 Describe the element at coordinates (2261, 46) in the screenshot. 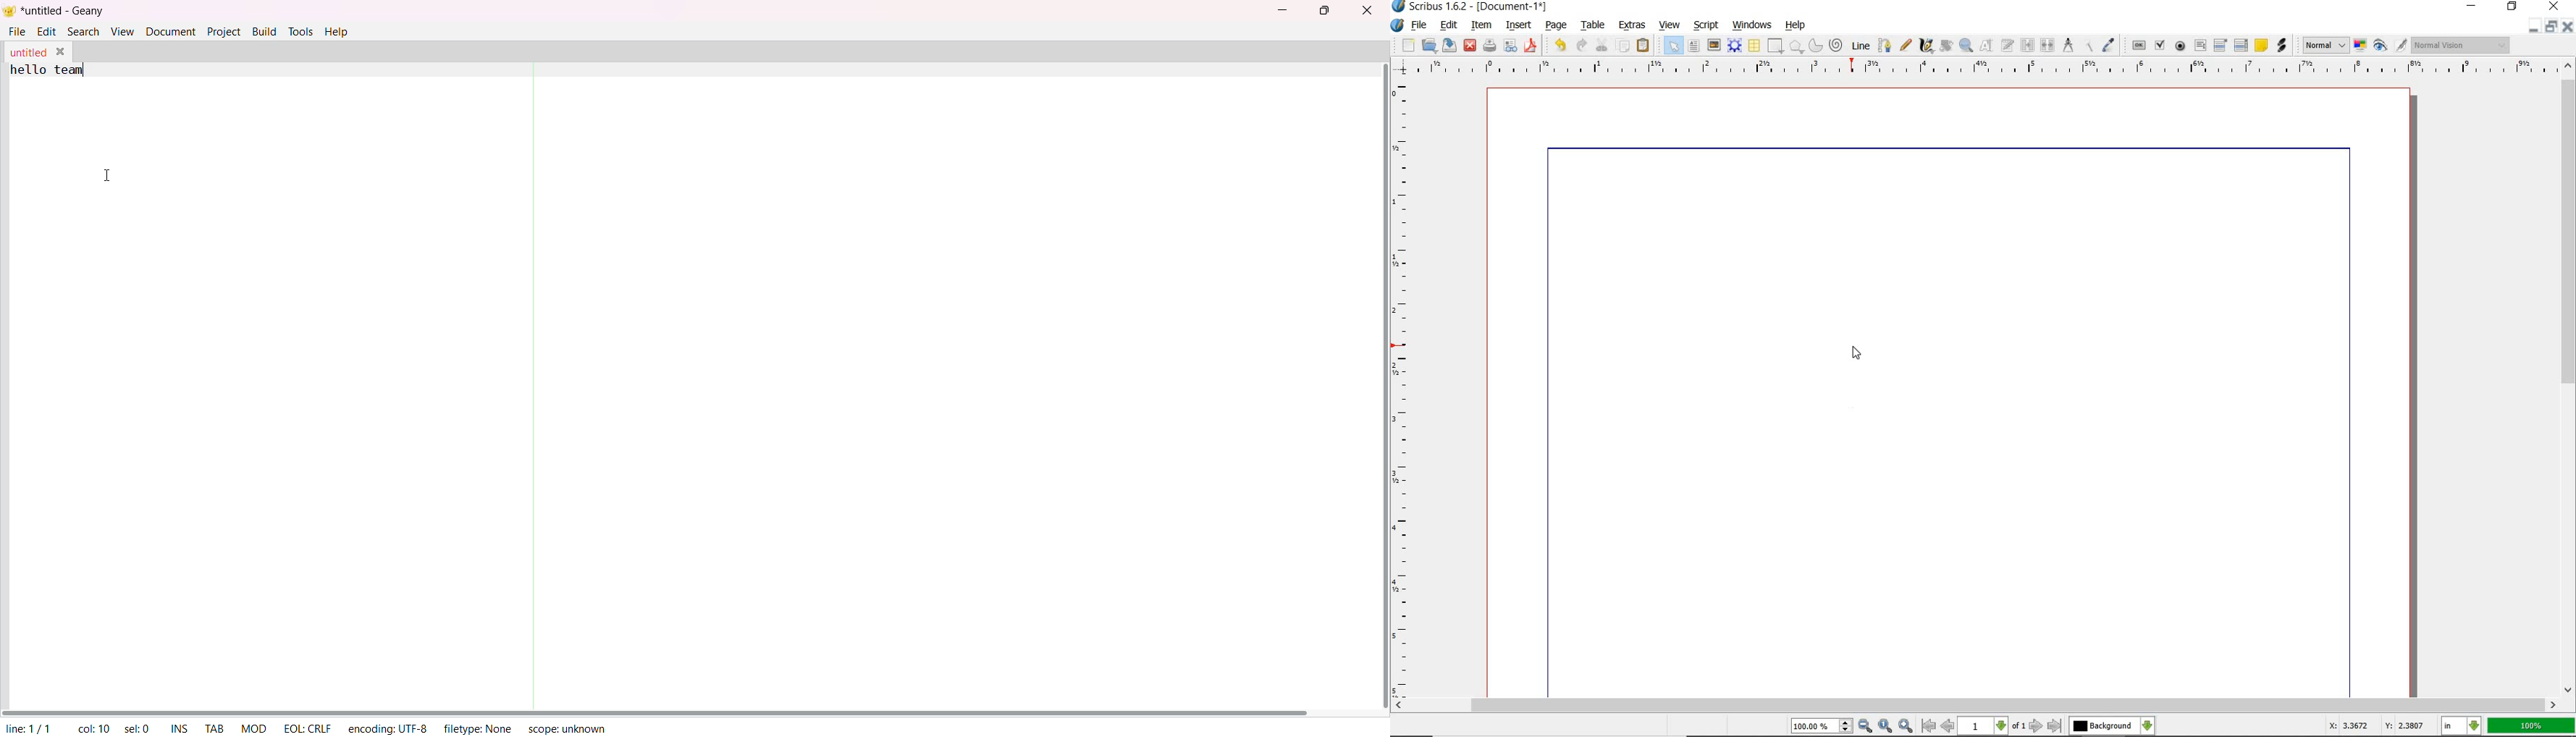

I see `text annotation` at that location.